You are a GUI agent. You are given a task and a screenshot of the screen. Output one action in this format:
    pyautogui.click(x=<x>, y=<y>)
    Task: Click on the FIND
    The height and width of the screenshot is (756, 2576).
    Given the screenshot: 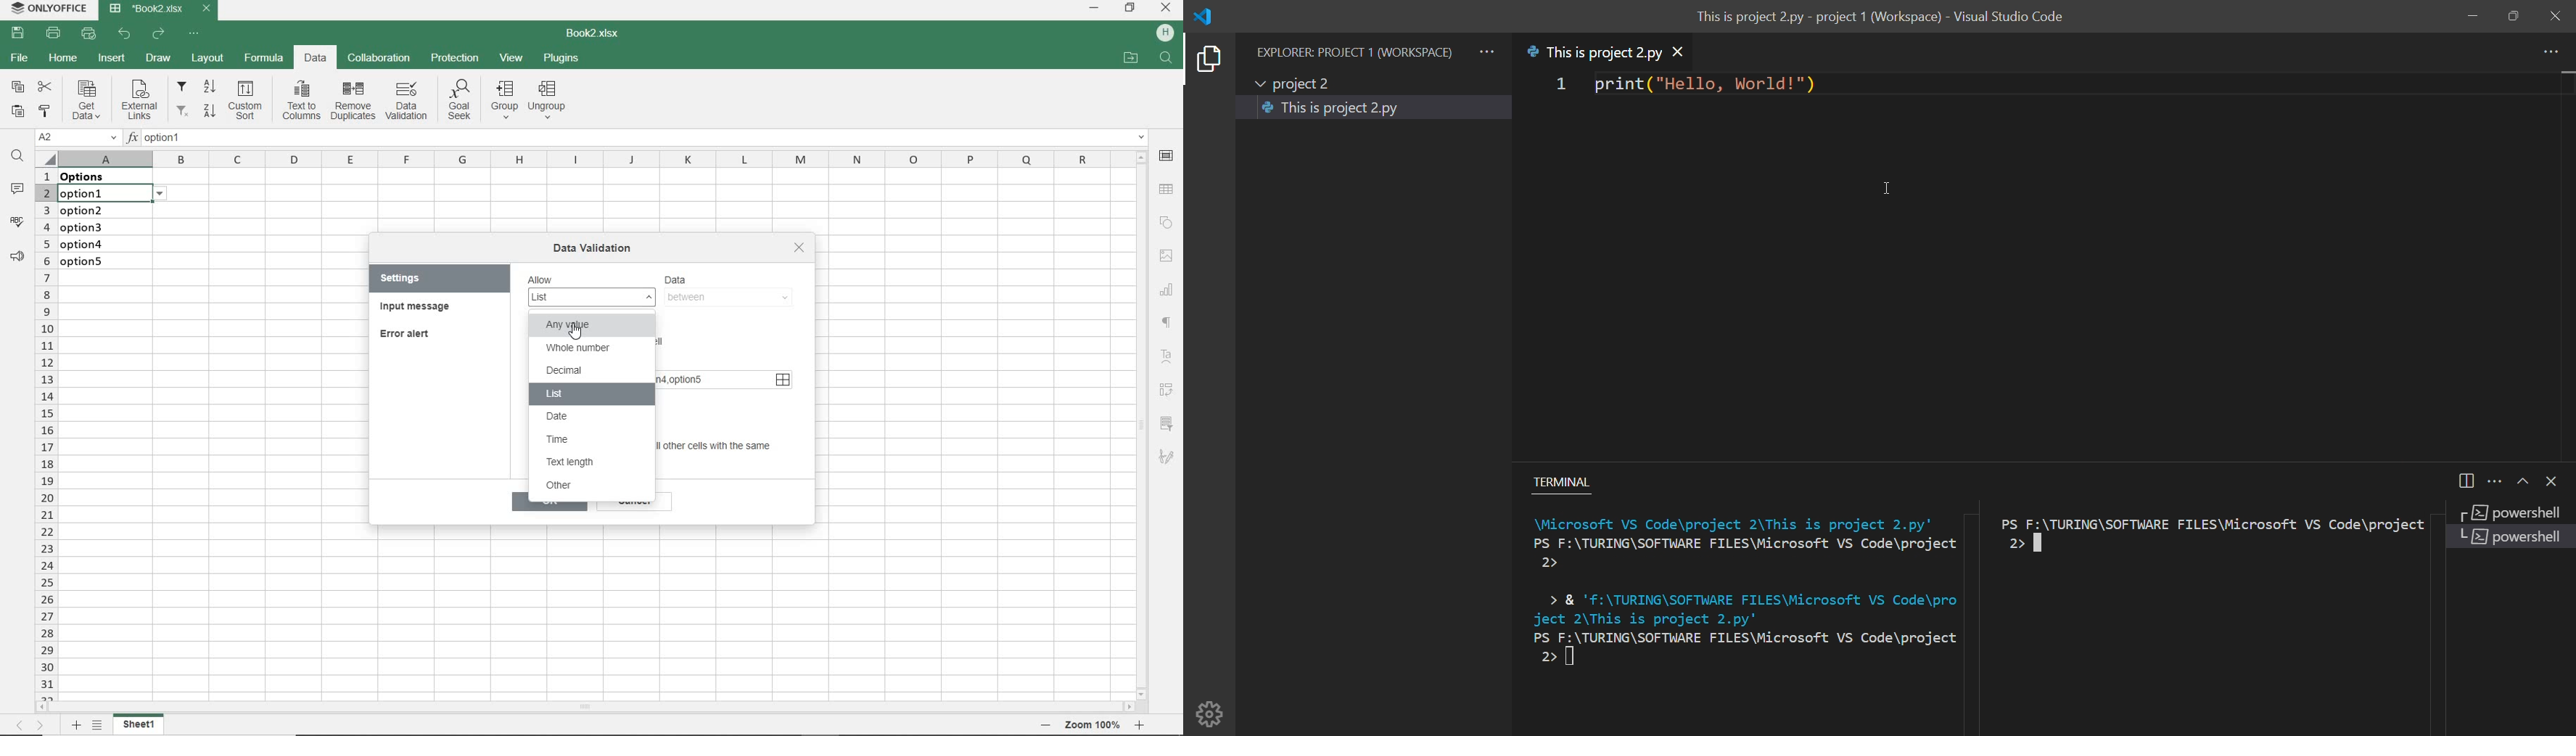 What is the action you would take?
    pyautogui.click(x=16, y=156)
    